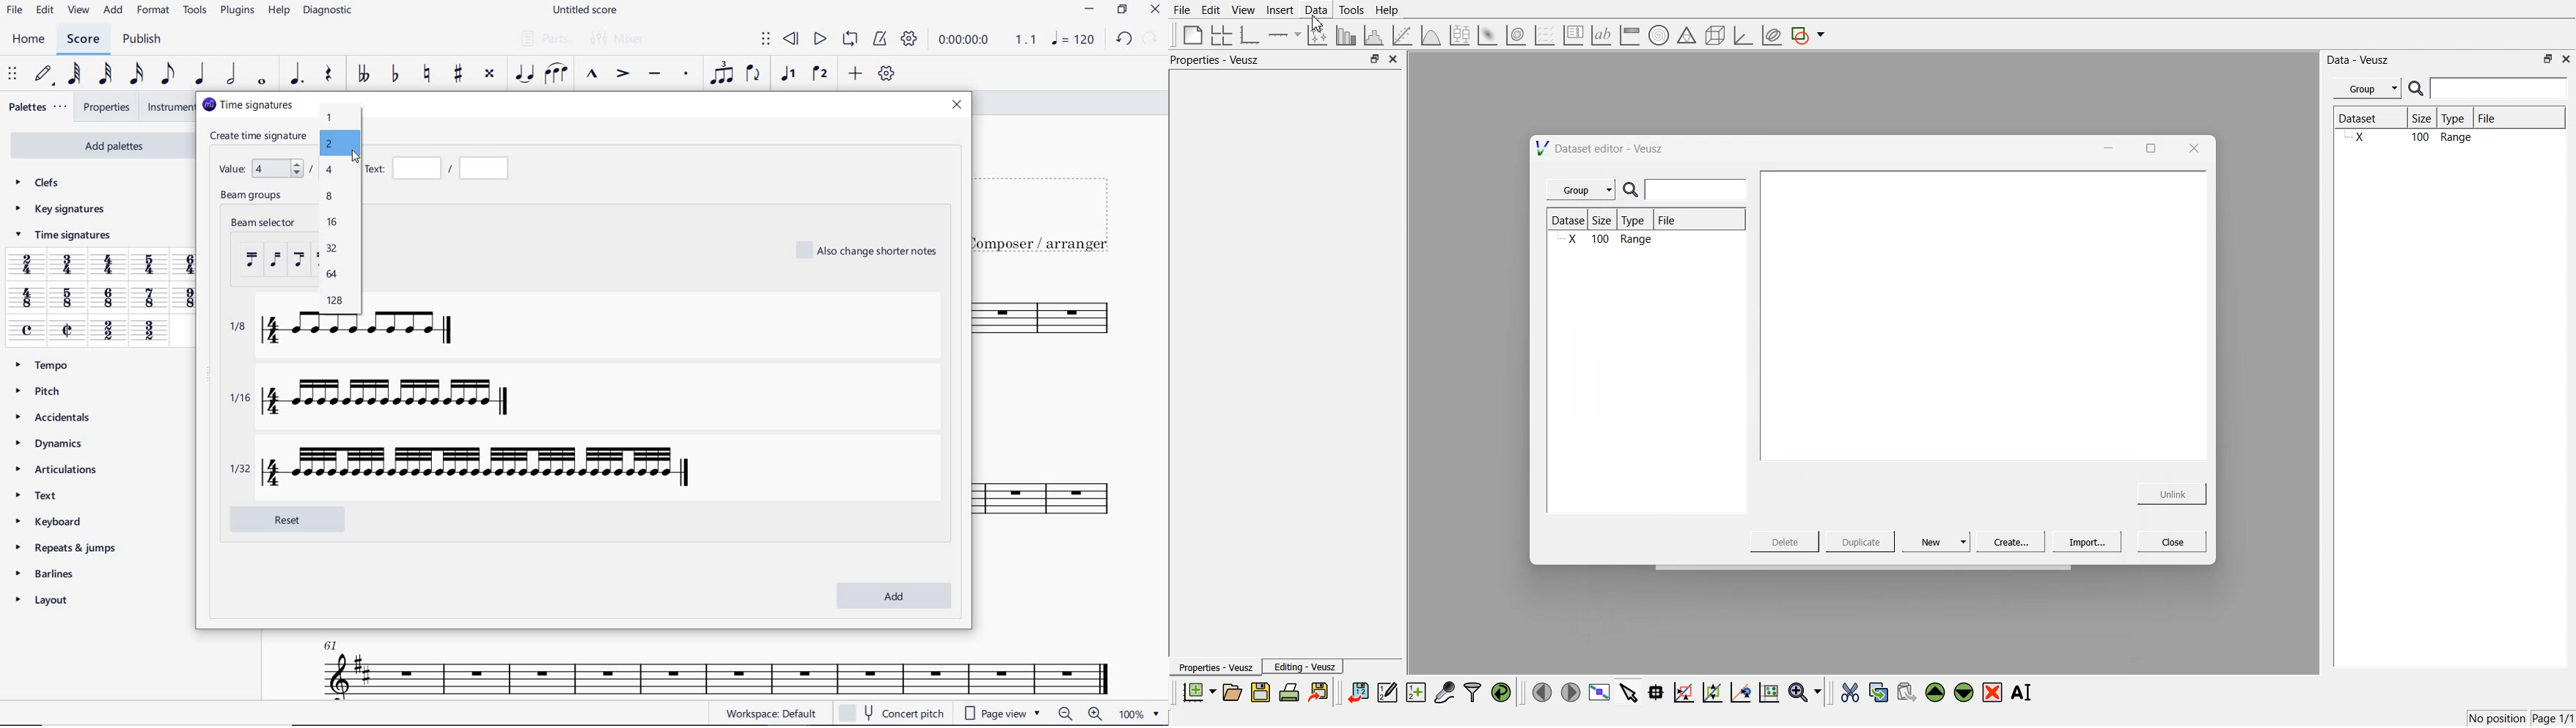 The width and height of the screenshot is (2576, 728). What do you see at coordinates (622, 74) in the screenshot?
I see `ACCENT` at bounding box center [622, 74].